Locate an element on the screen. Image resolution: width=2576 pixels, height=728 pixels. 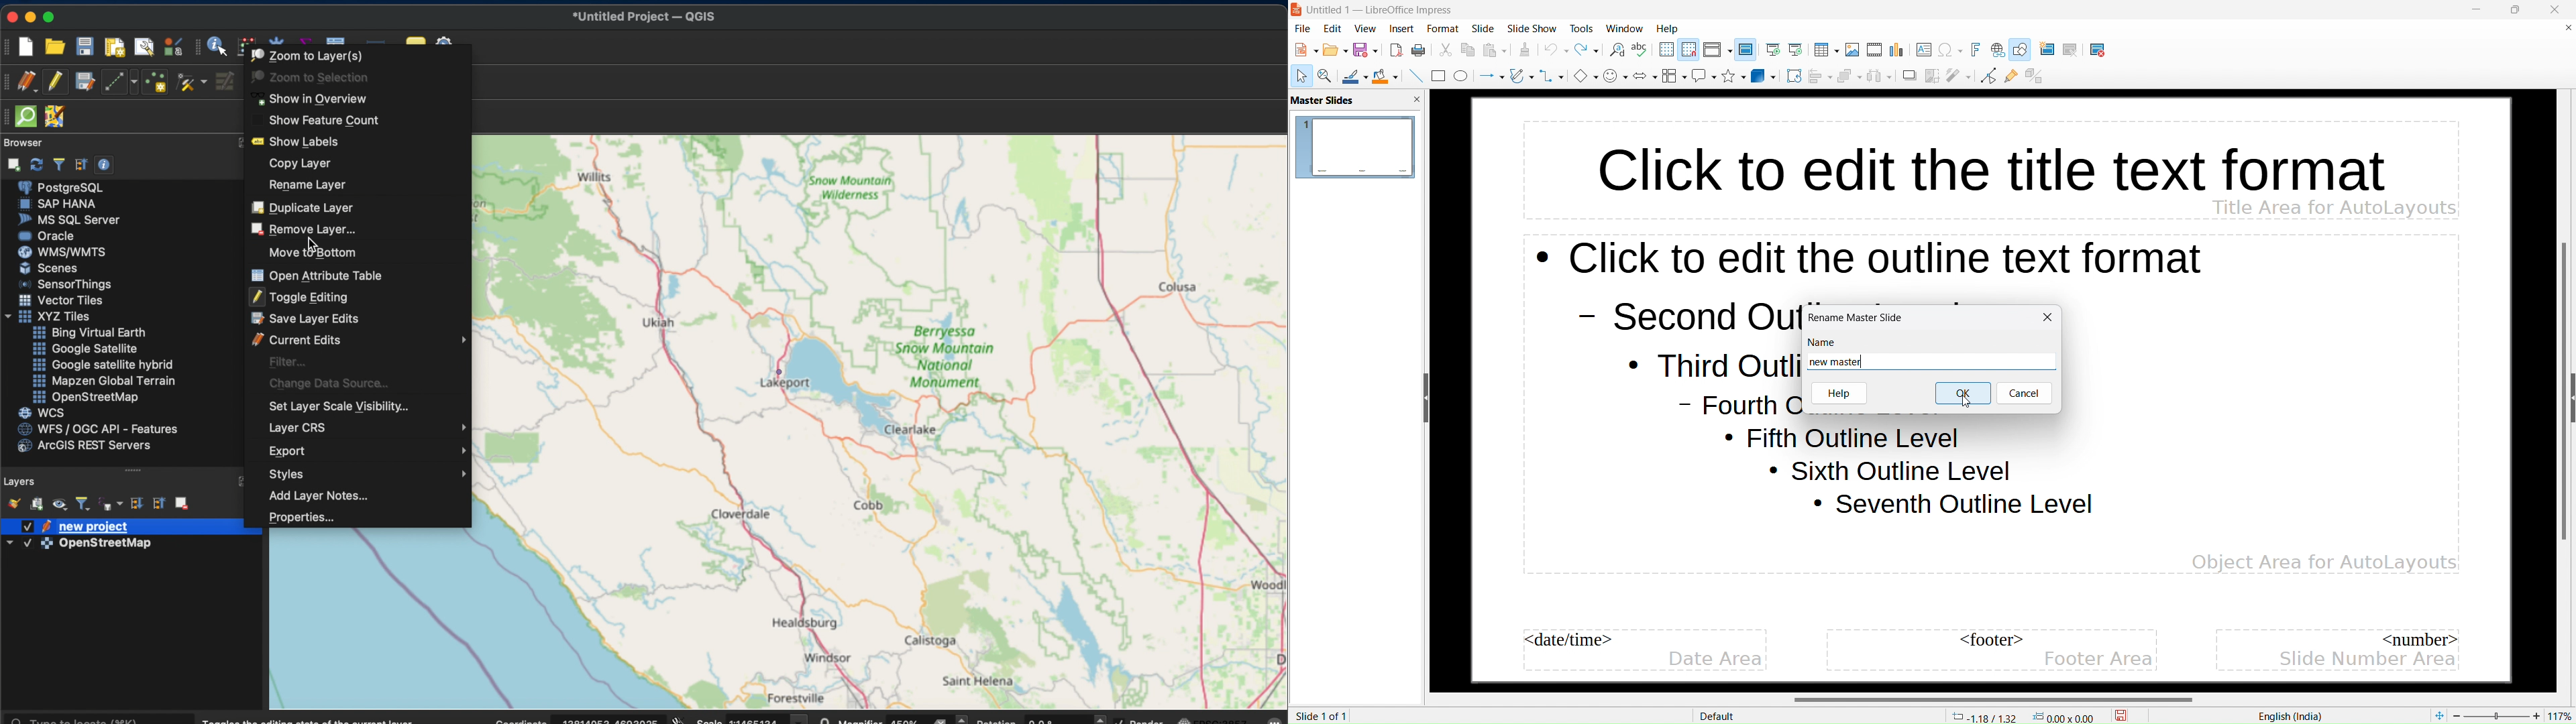
start from current slide is located at coordinates (1796, 50).